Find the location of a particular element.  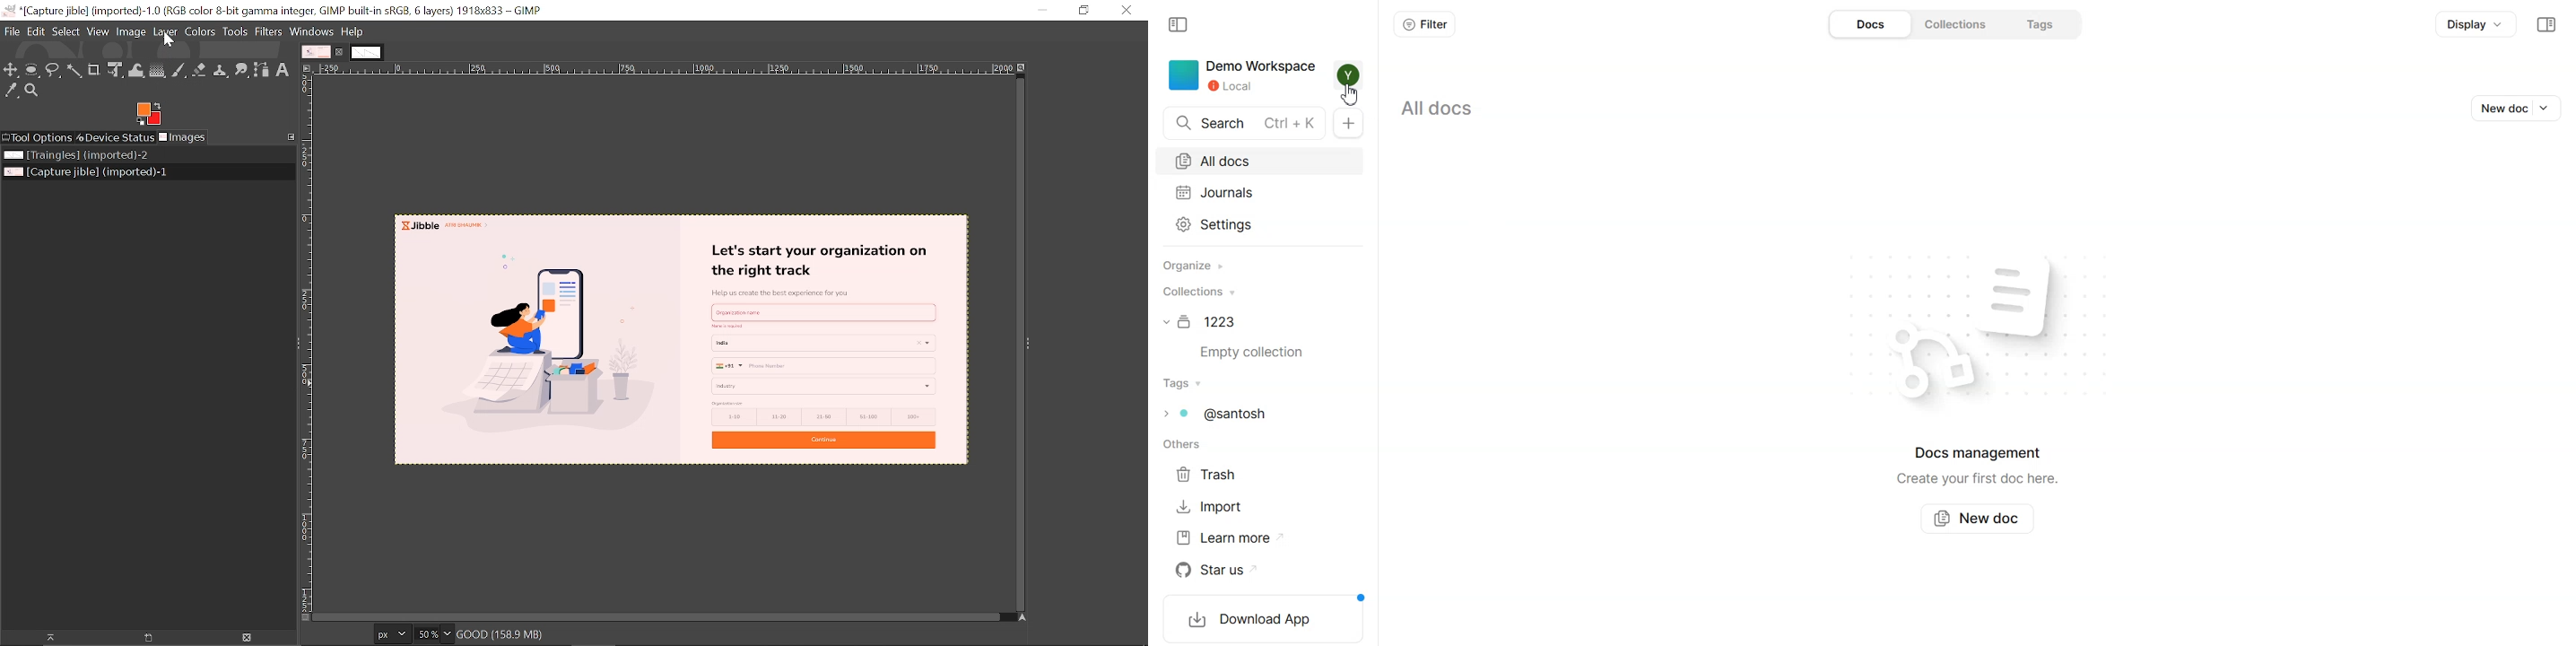

Tags is located at coordinates (1222, 413).